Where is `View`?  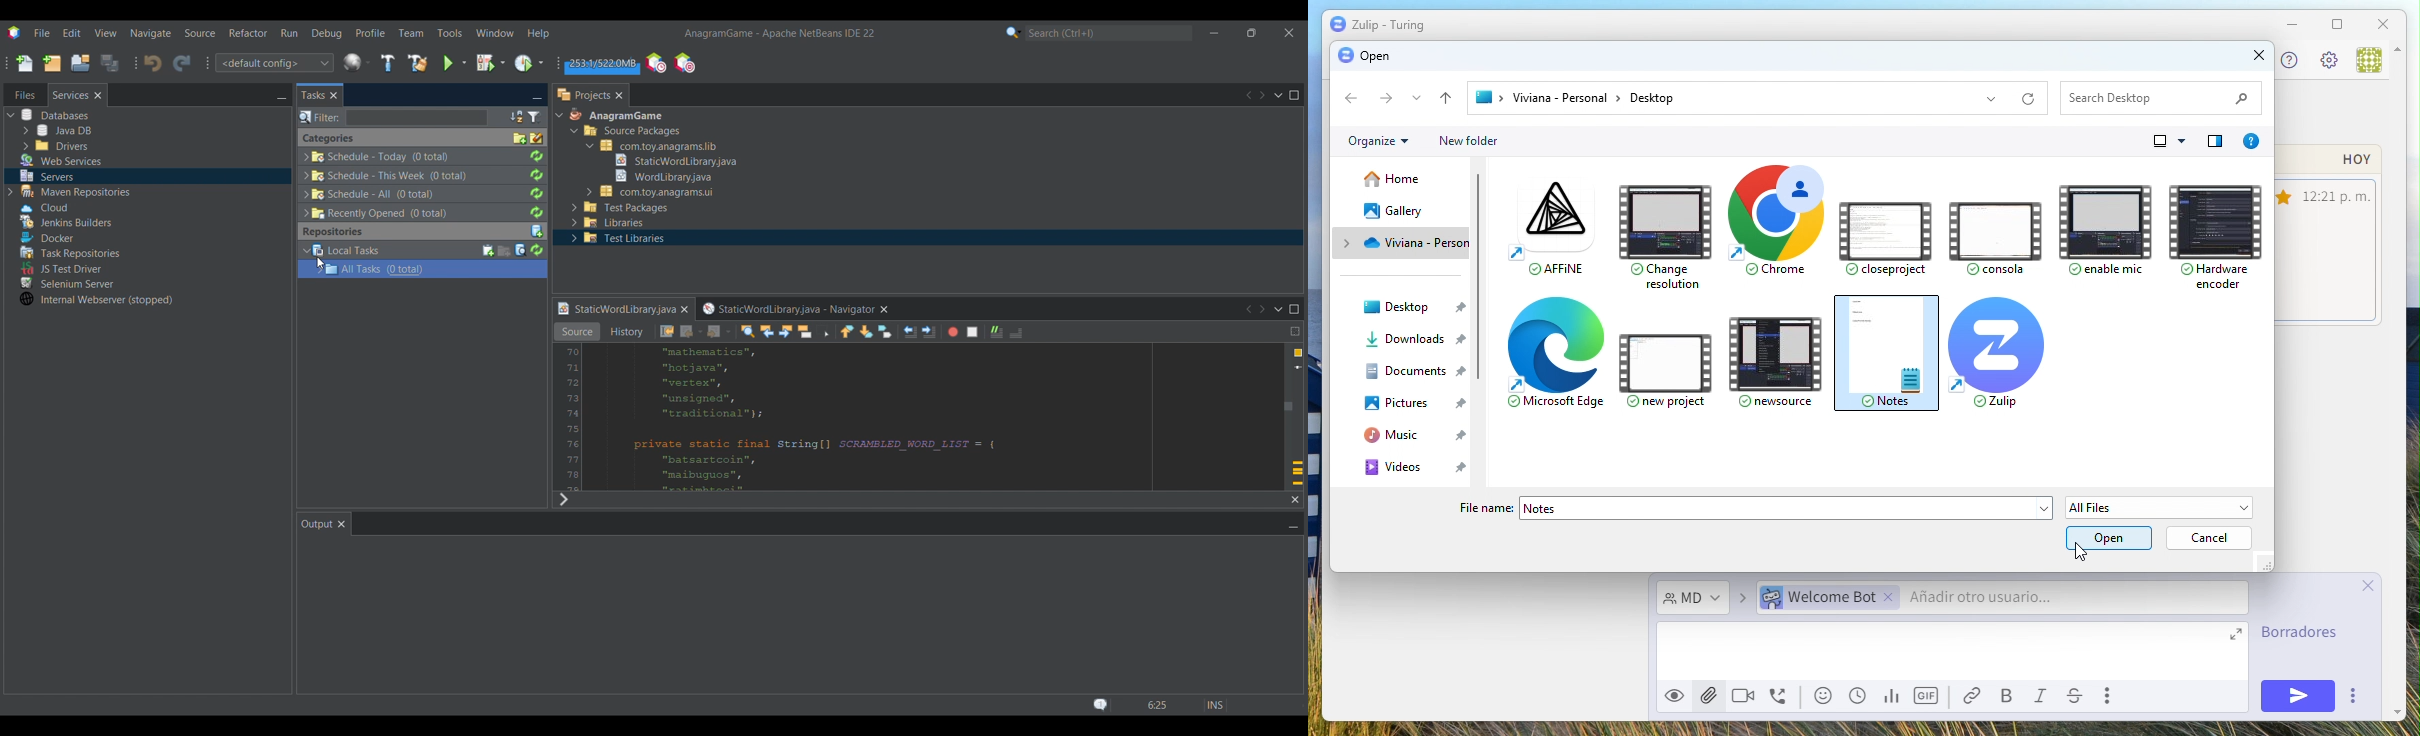
View is located at coordinates (2172, 141).